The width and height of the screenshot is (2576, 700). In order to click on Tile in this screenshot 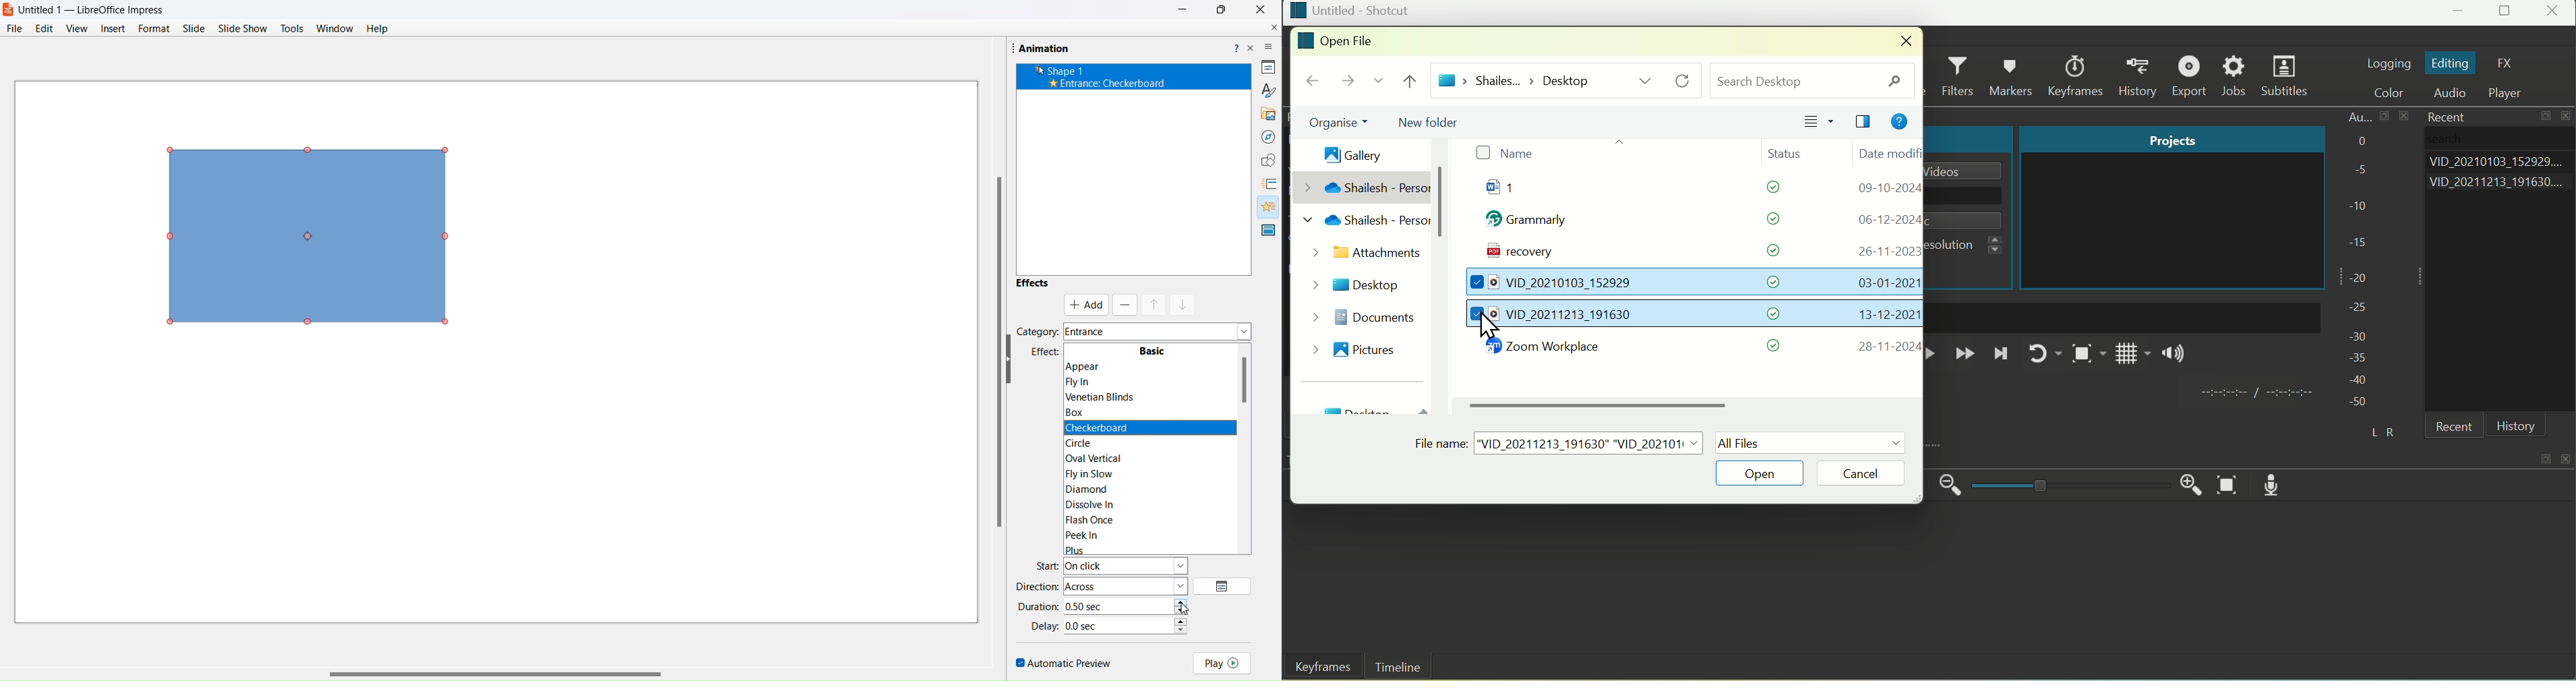, I will do `click(1865, 123)`.